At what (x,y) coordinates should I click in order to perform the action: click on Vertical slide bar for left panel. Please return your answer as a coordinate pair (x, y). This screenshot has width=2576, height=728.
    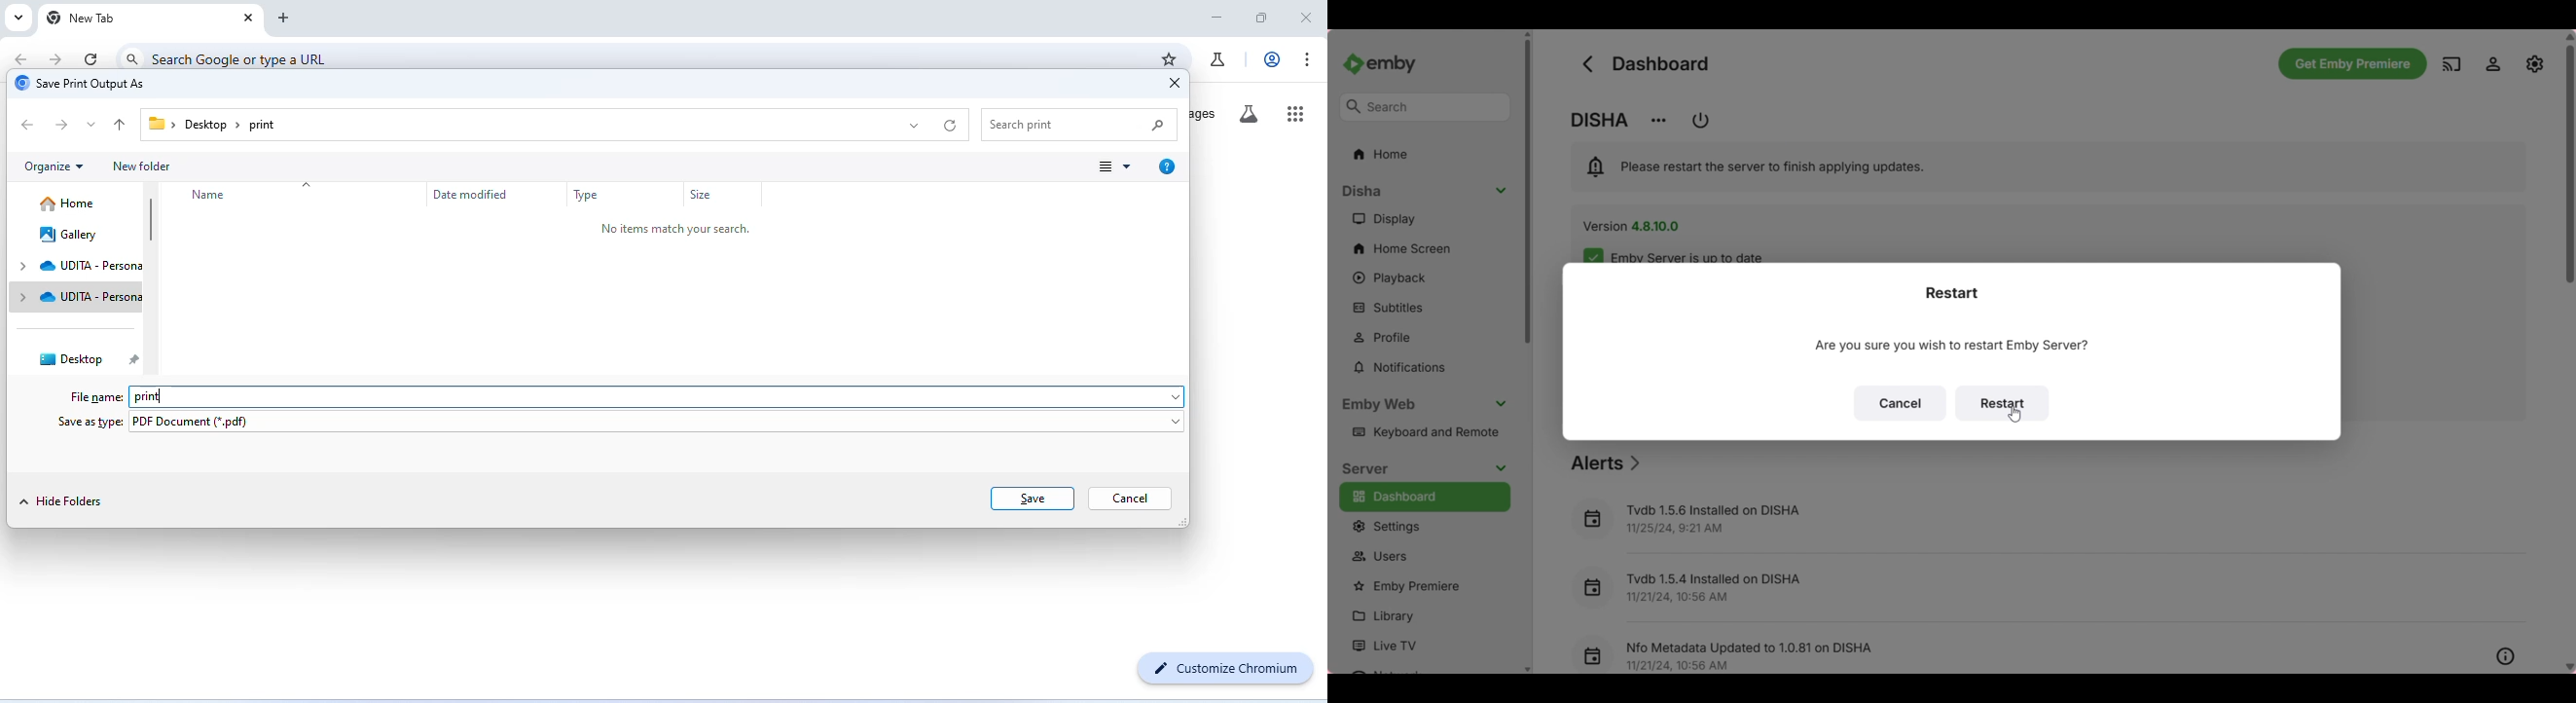
    Looking at the image, I should click on (1528, 192).